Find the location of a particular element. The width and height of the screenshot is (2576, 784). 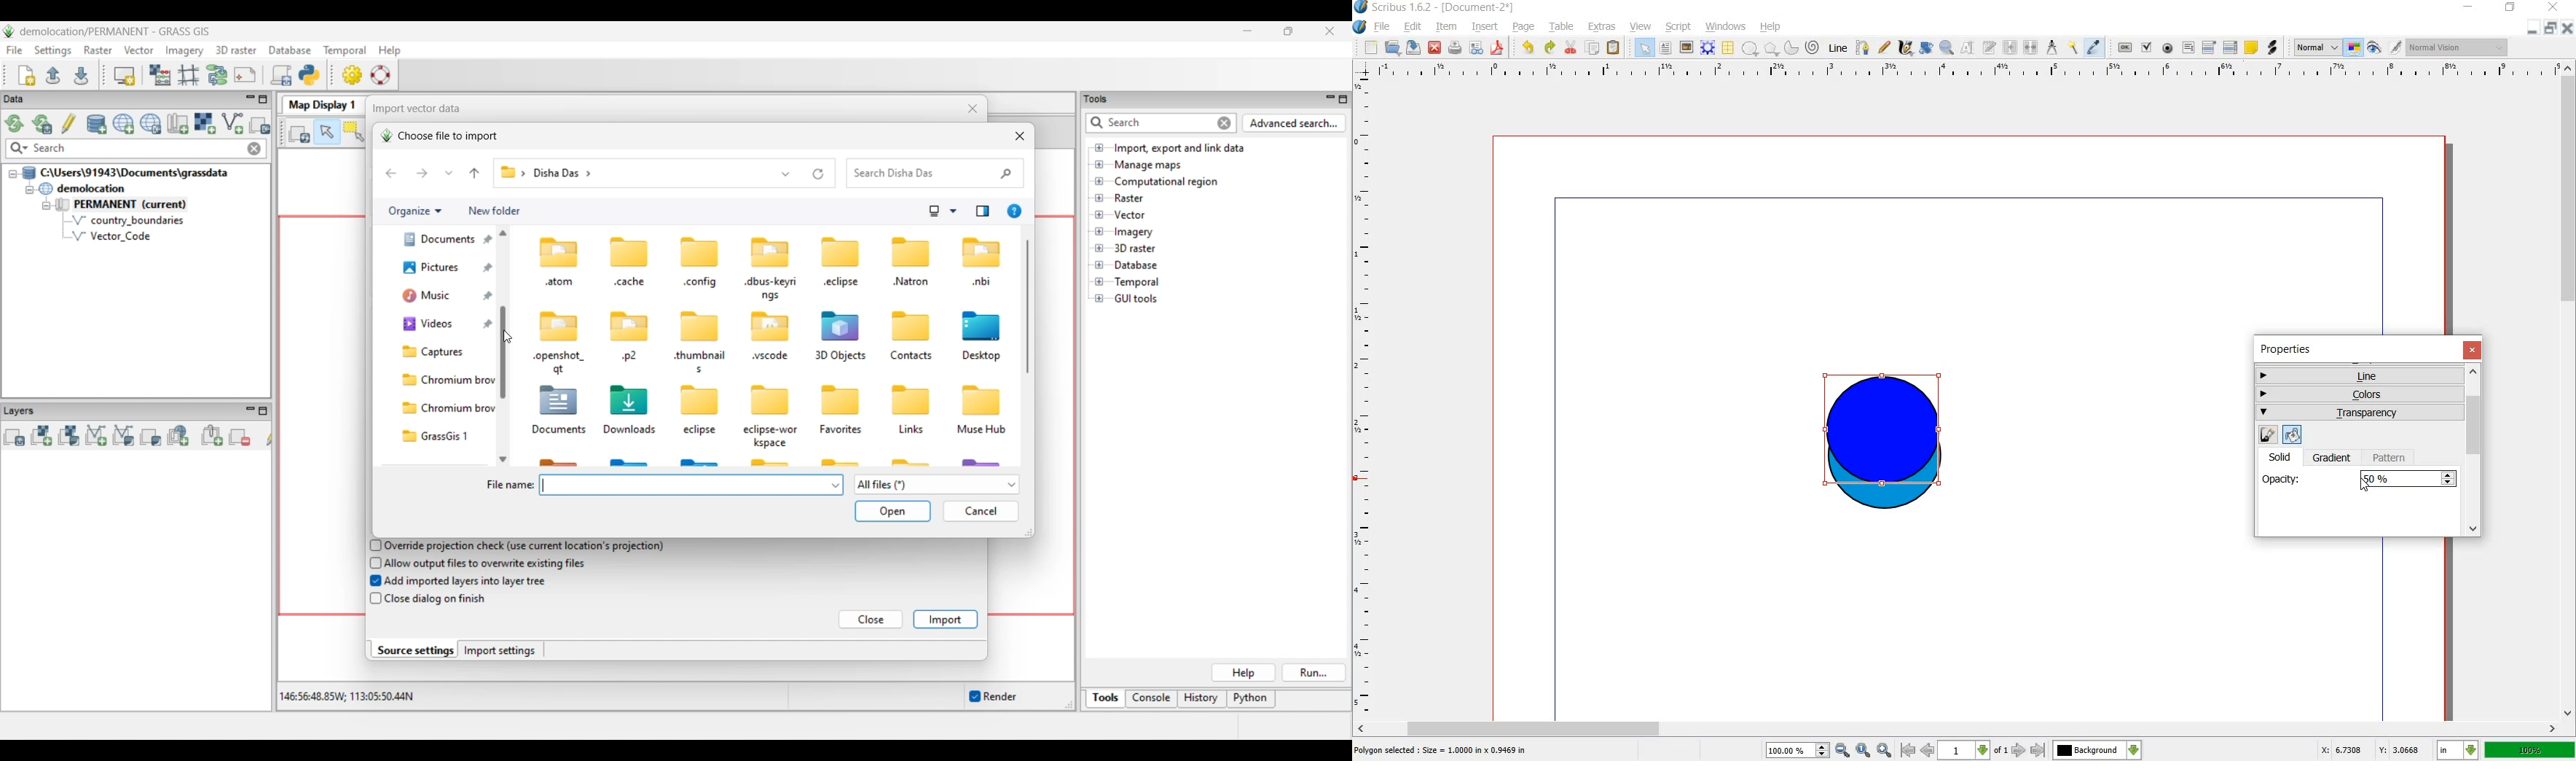

windows is located at coordinates (1725, 27).